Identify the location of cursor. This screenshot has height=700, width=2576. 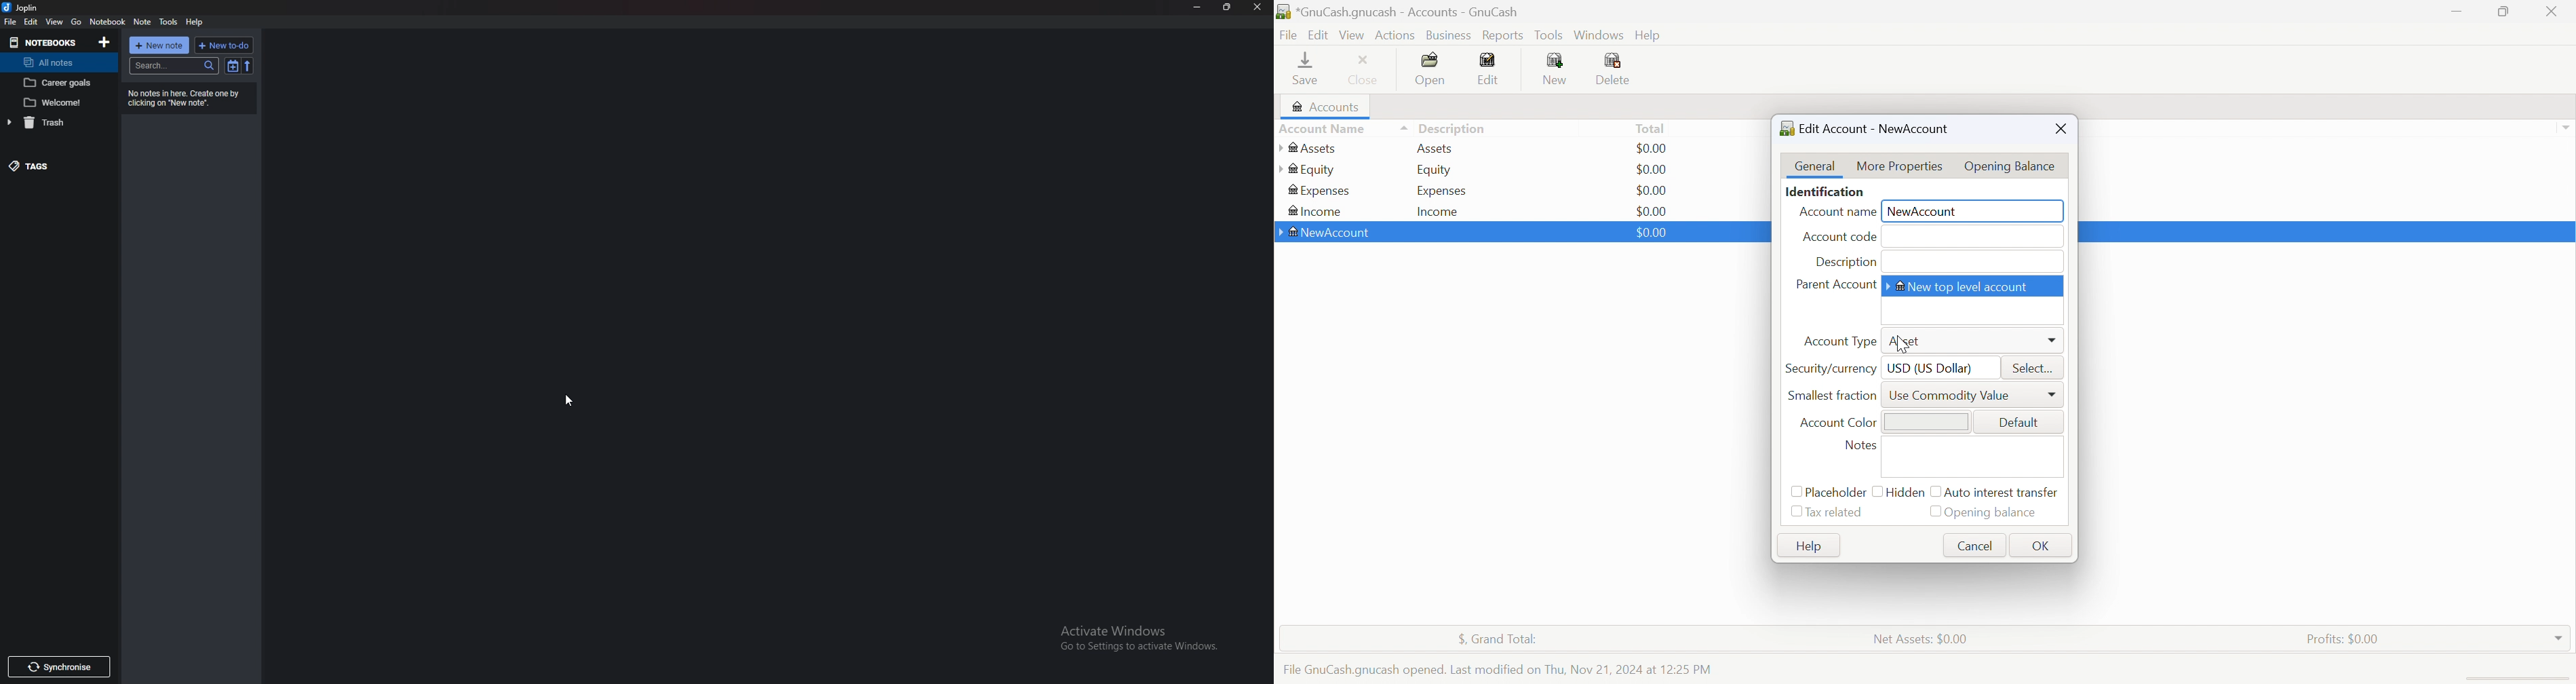
(570, 398).